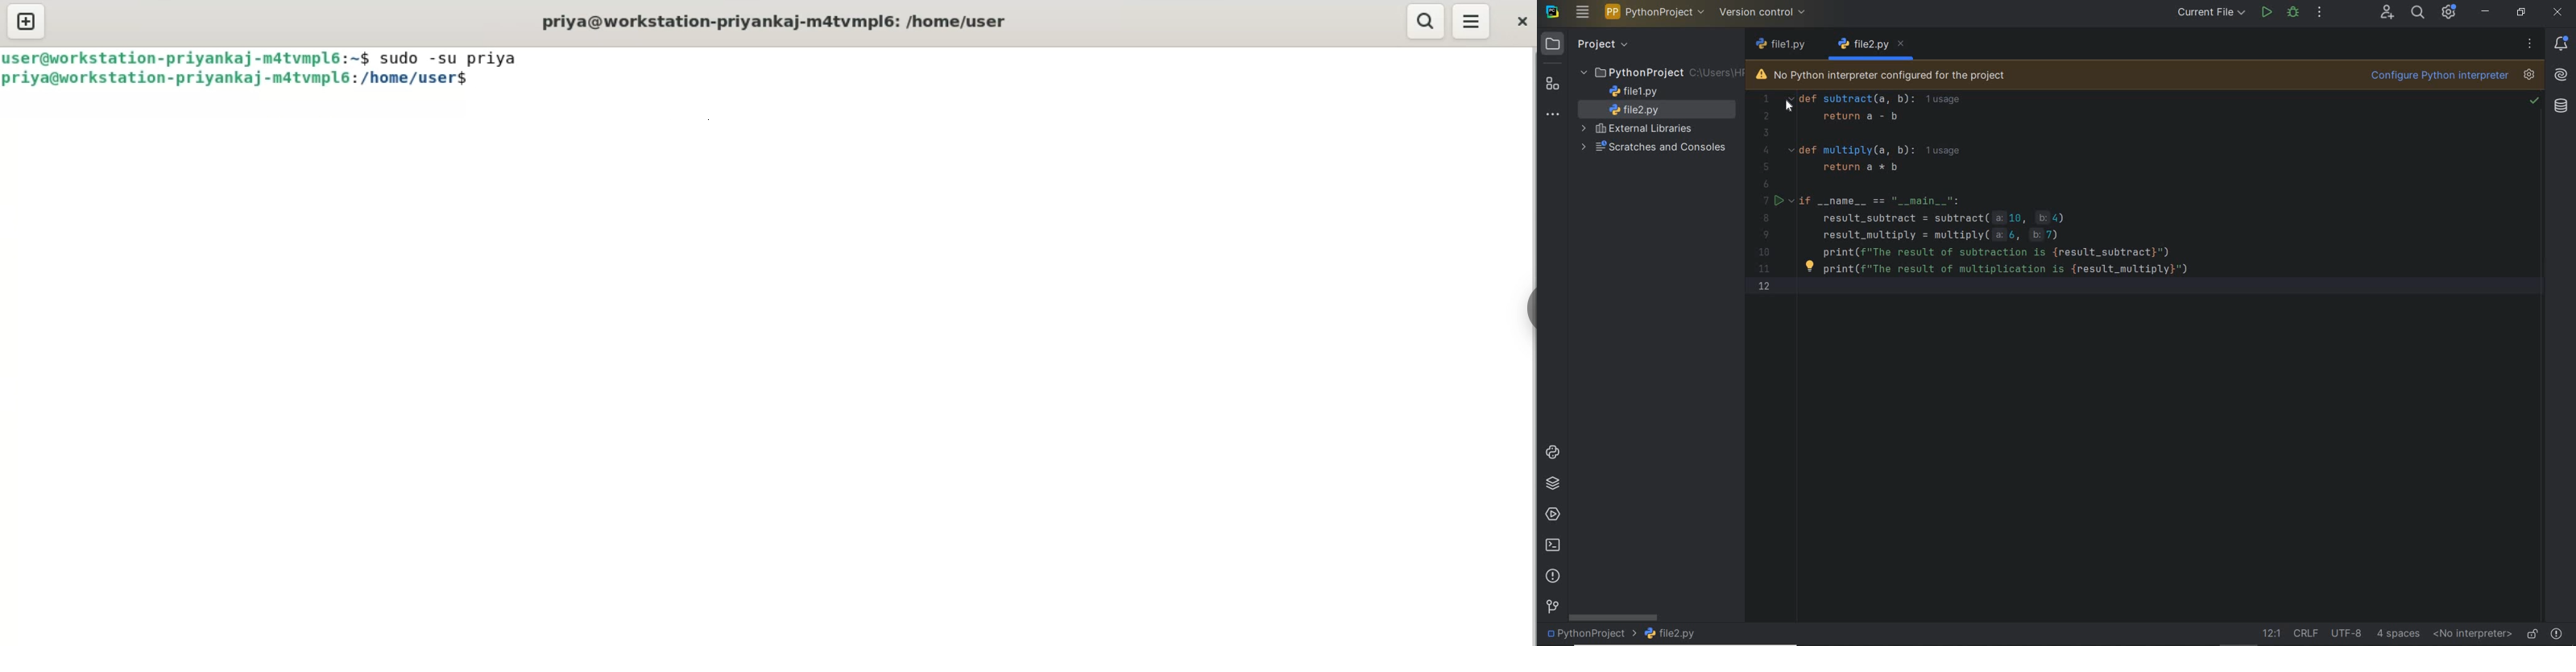 Image resolution: width=2576 pixels, height=672 pixels. Describe the element at coordinates (2293, 14) in the screenshot. I see `debug` at that location.